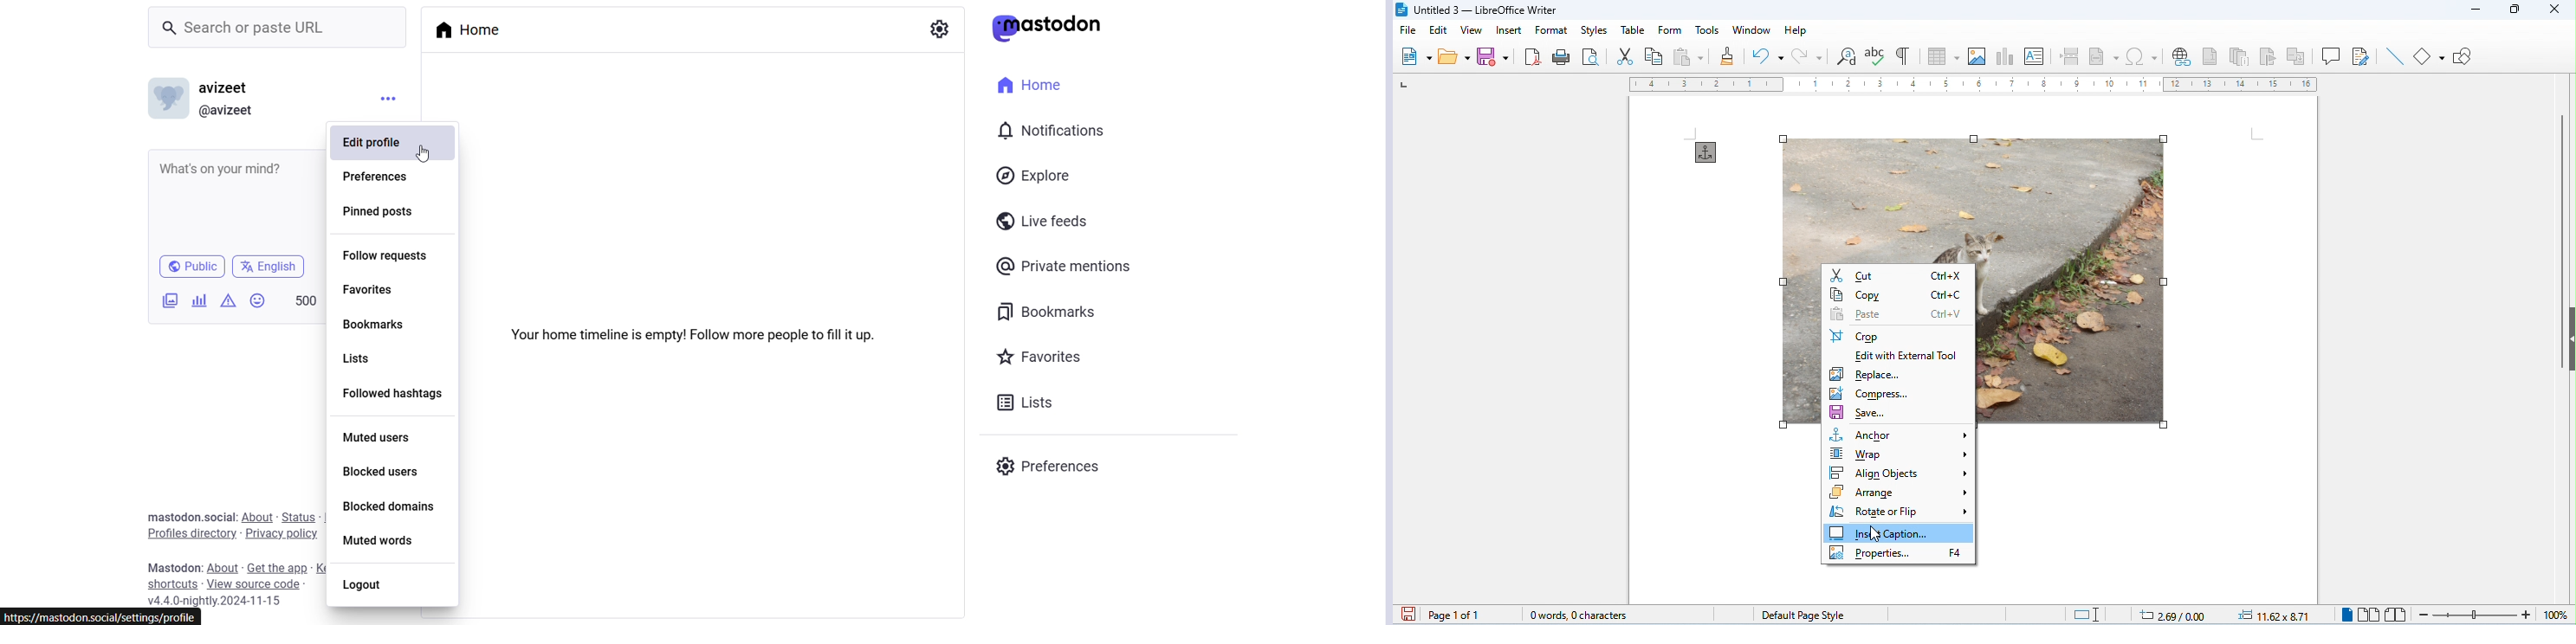  I want to click on Blocked Domains, so click(394, 505).